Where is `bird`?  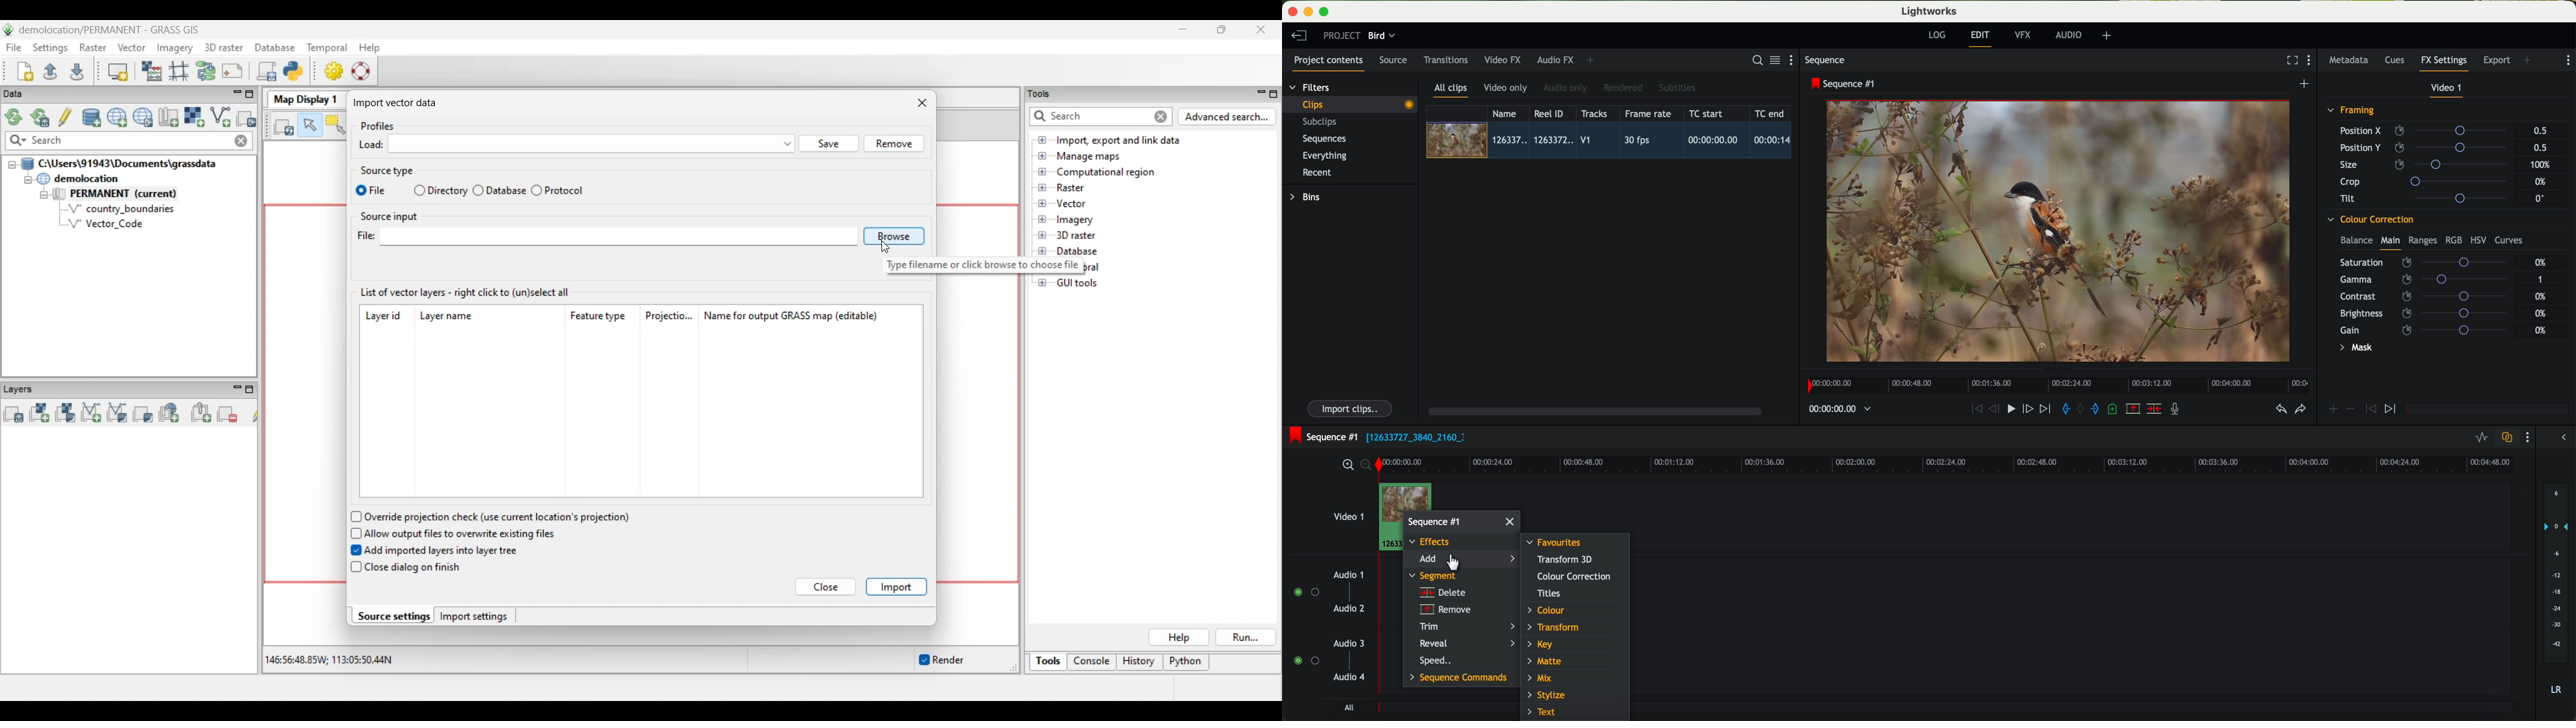
bird is located at coordinates (1381, 36).